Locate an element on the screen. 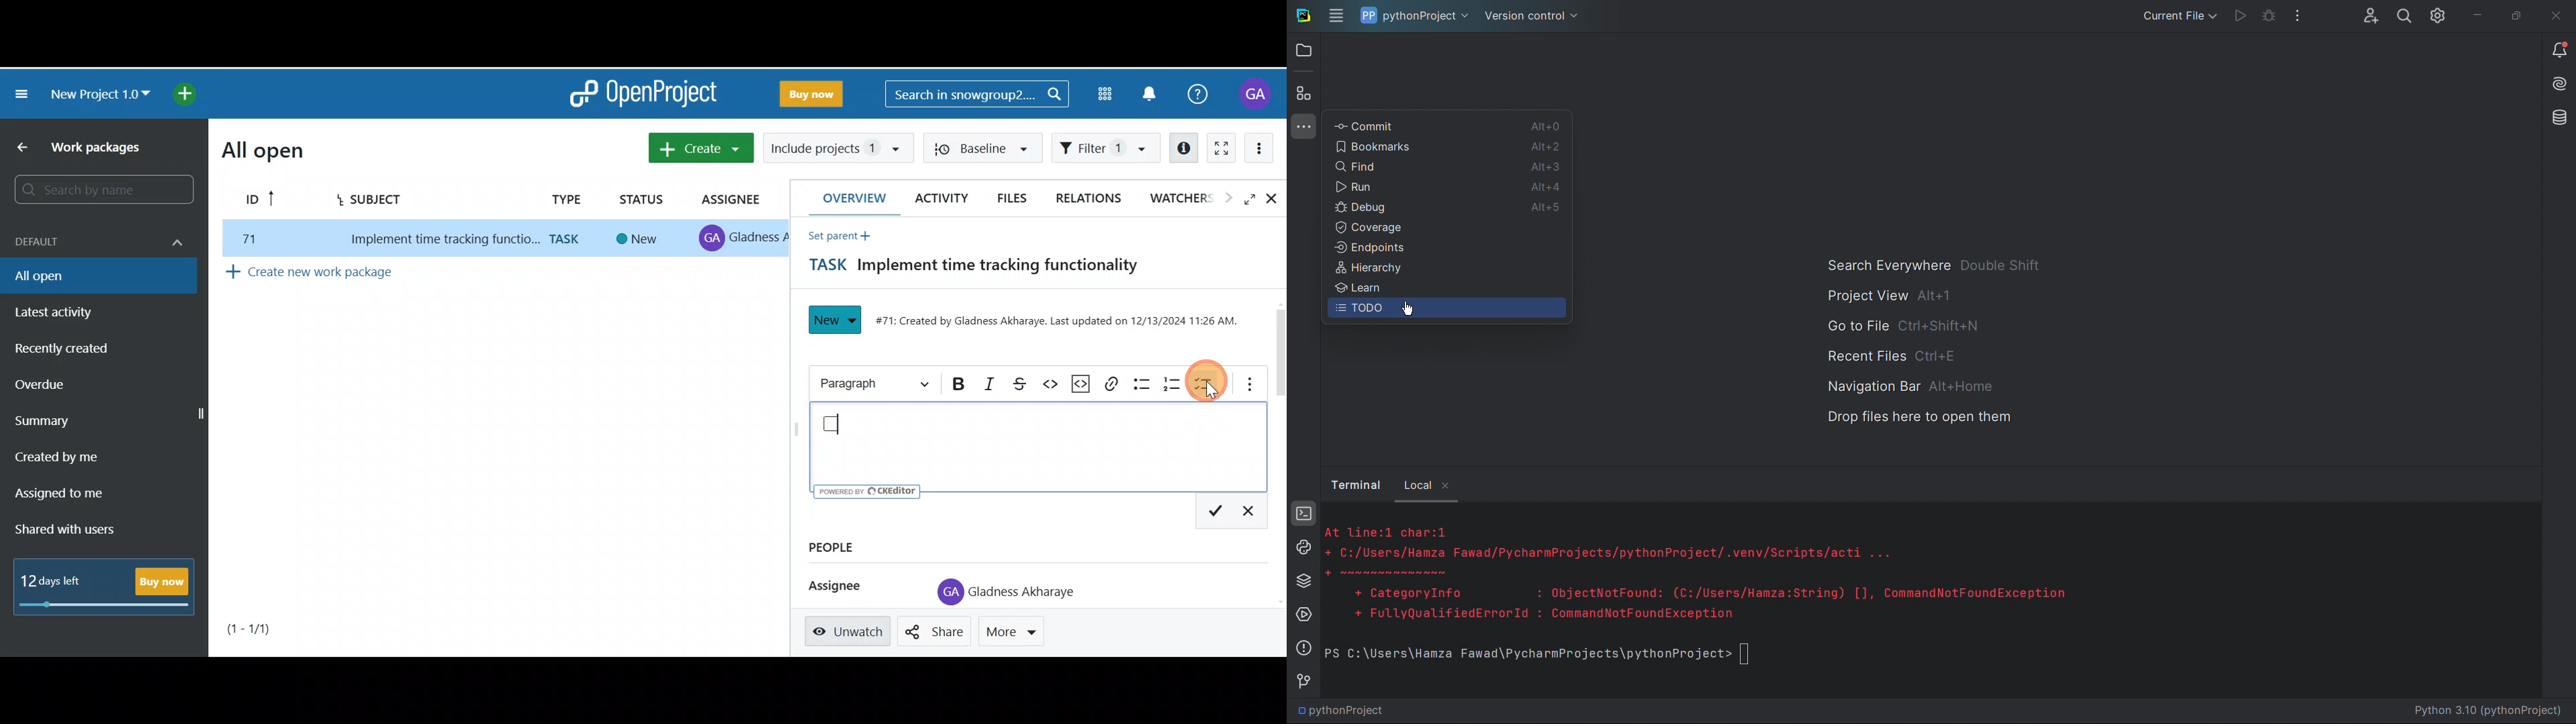 This screenshot has width=2576, height=728. UY poweren ev © CKEditor is located at coordinates (867, 491).